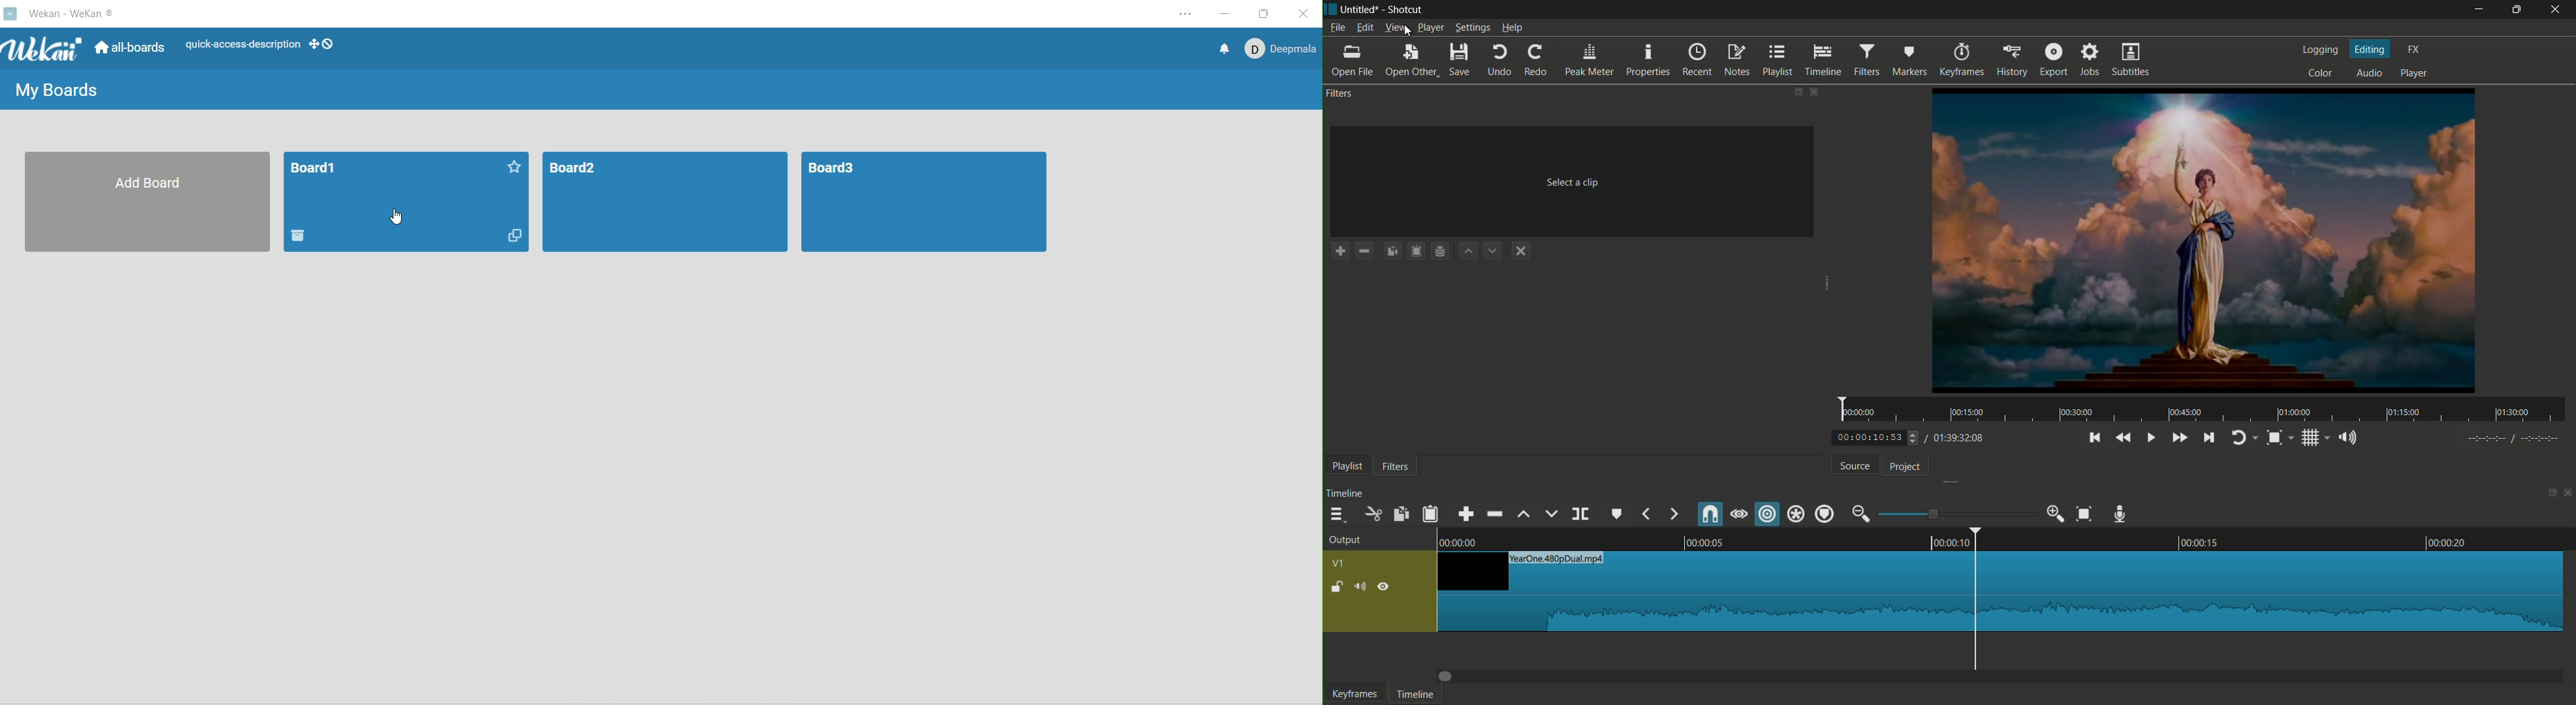  What do you see at coordinates (1520, 251) in the screenshot?
I see `deselect a filter` at bounding box center [1520, 251].